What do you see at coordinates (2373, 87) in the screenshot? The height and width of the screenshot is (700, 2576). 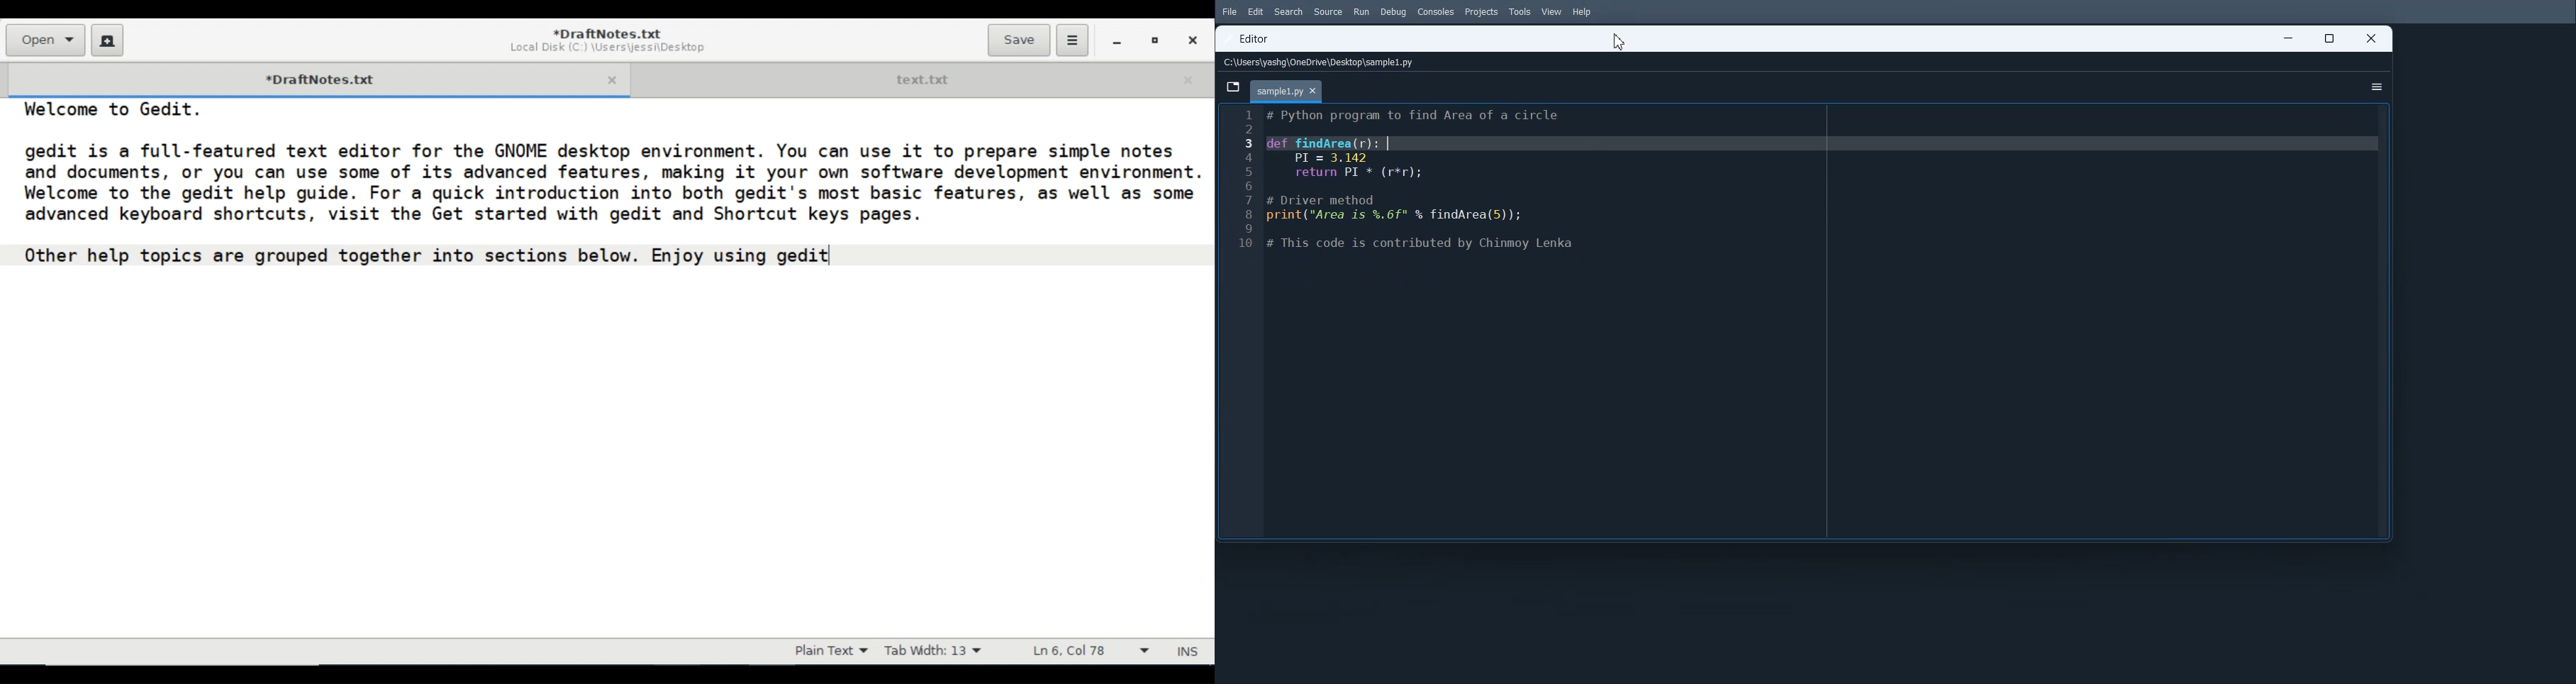 I see `Options` at bounding box center [2373, 87].